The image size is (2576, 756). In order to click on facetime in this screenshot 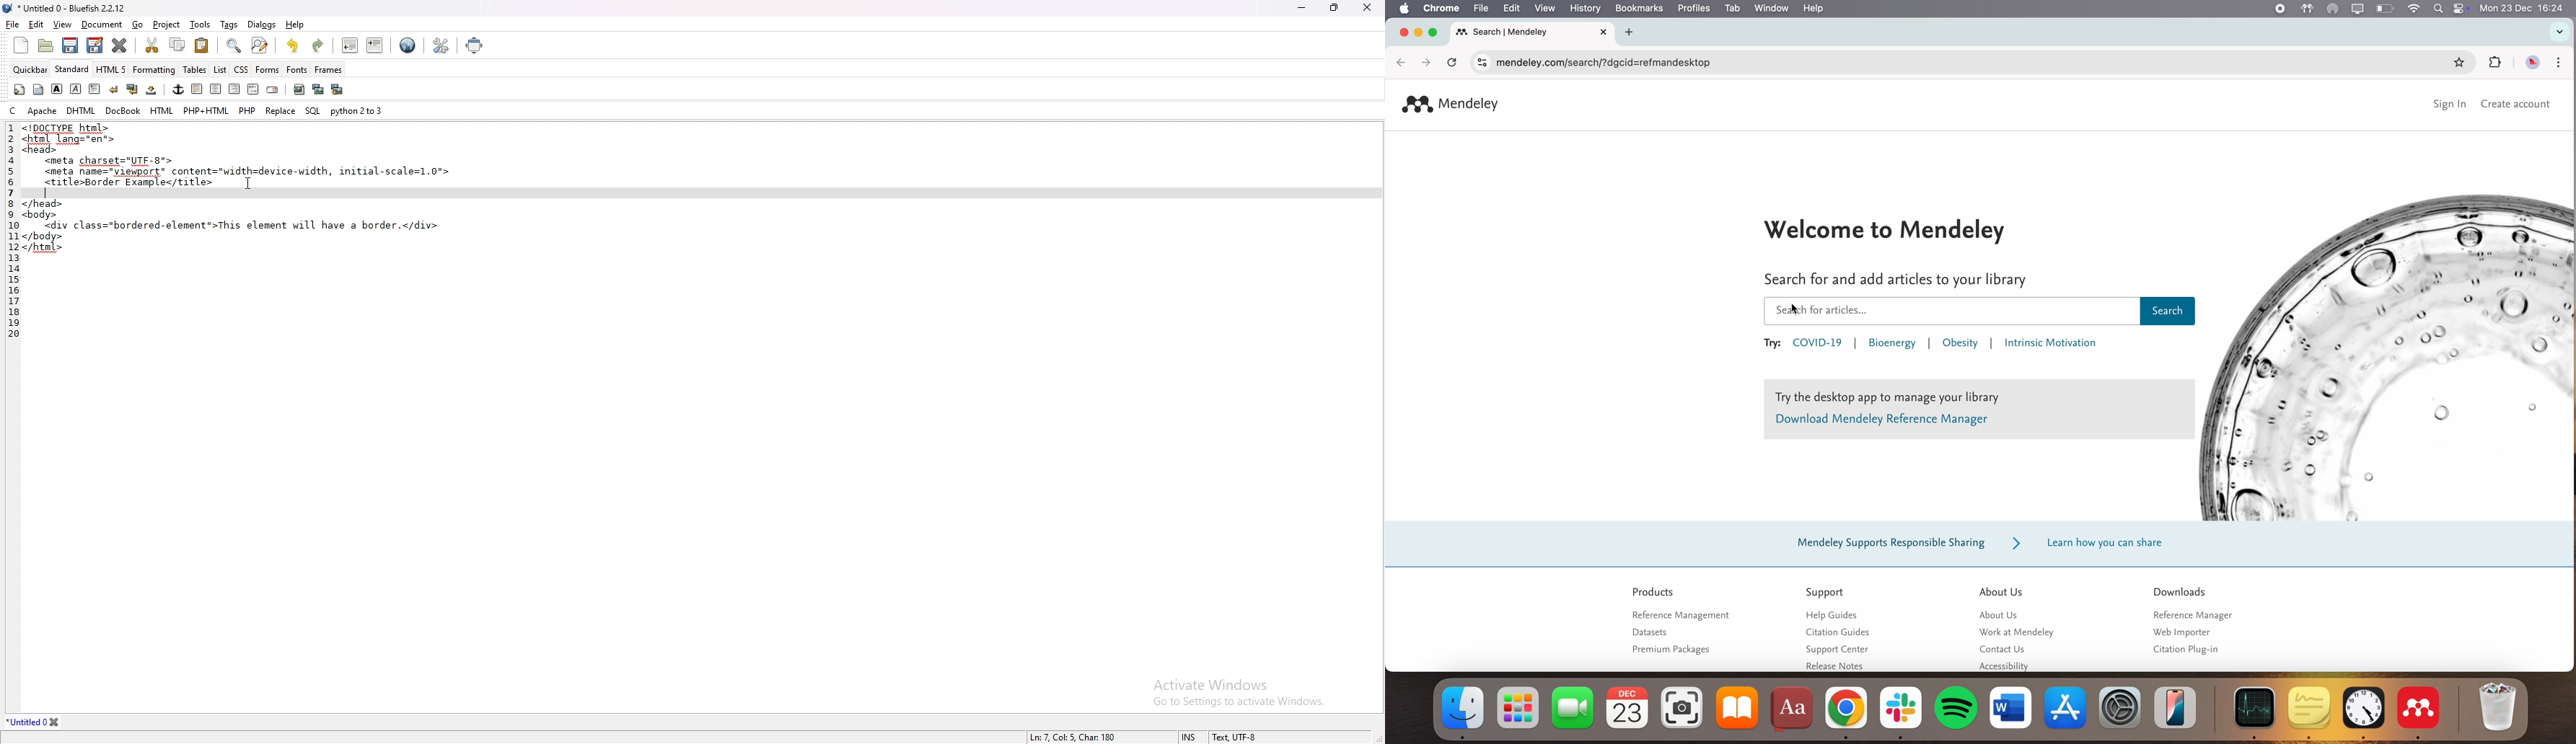, I will do `click(1574, 709)`.